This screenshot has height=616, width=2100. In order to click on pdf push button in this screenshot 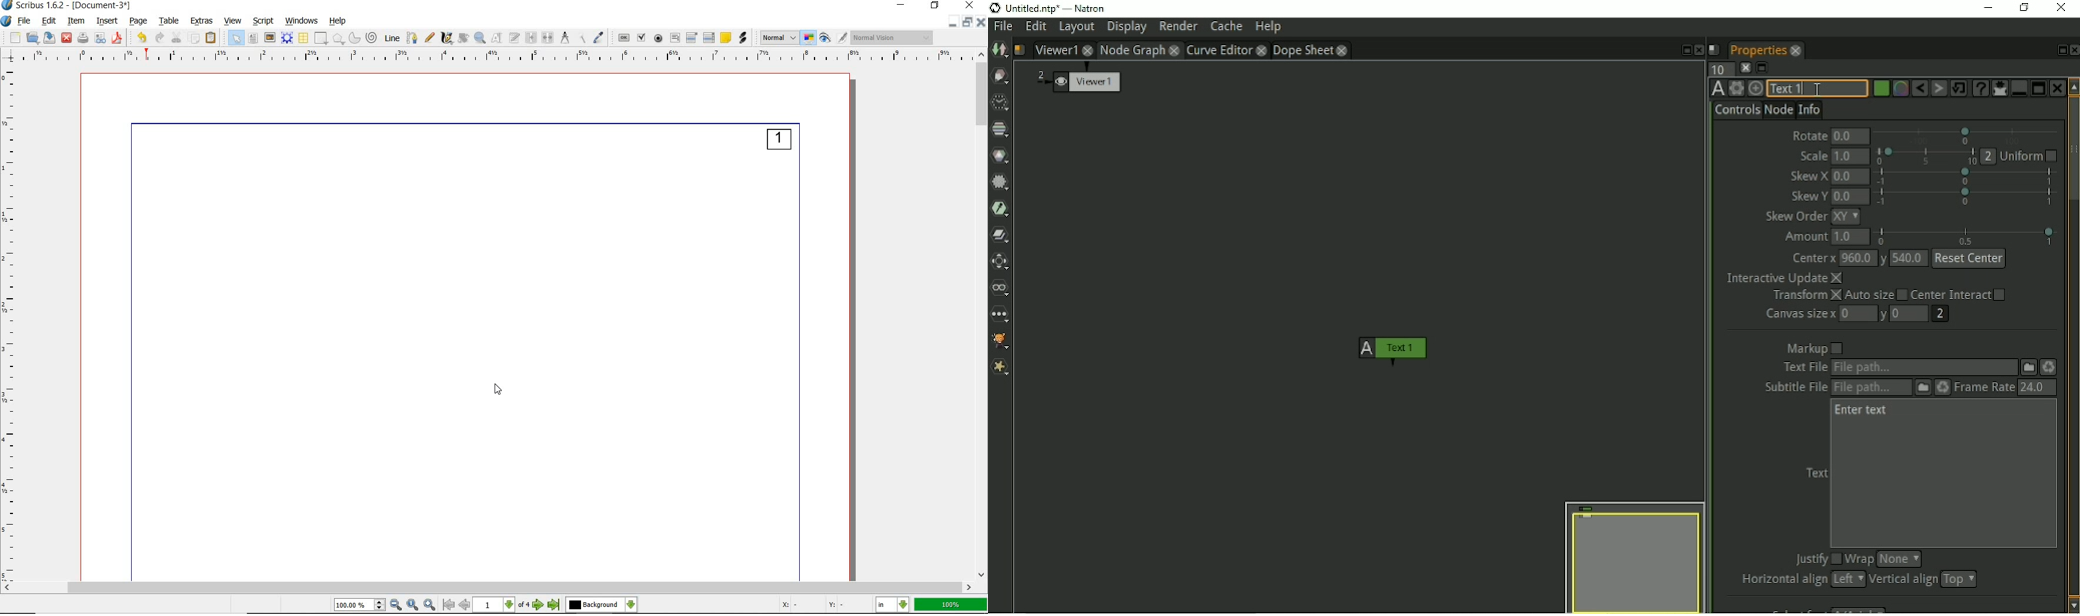, I will do `click(623, 38)`.